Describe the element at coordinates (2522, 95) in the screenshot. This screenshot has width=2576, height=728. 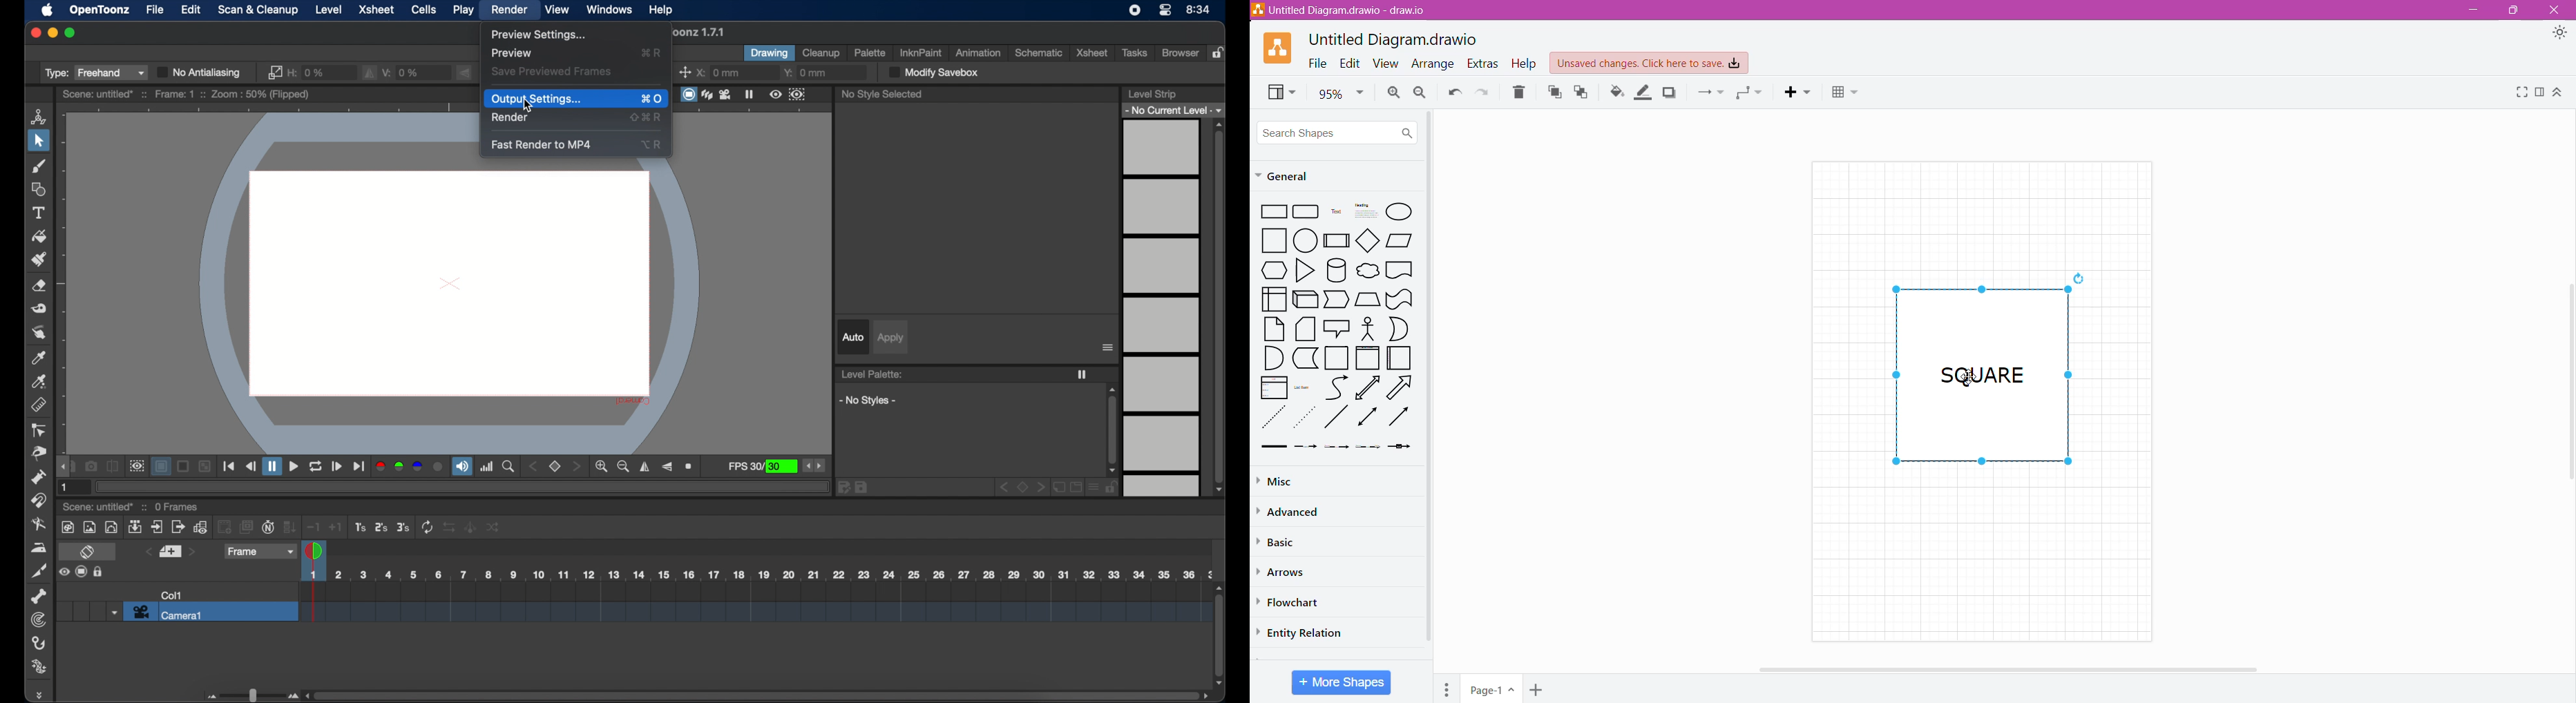
I see `Fullscreen` at that location.